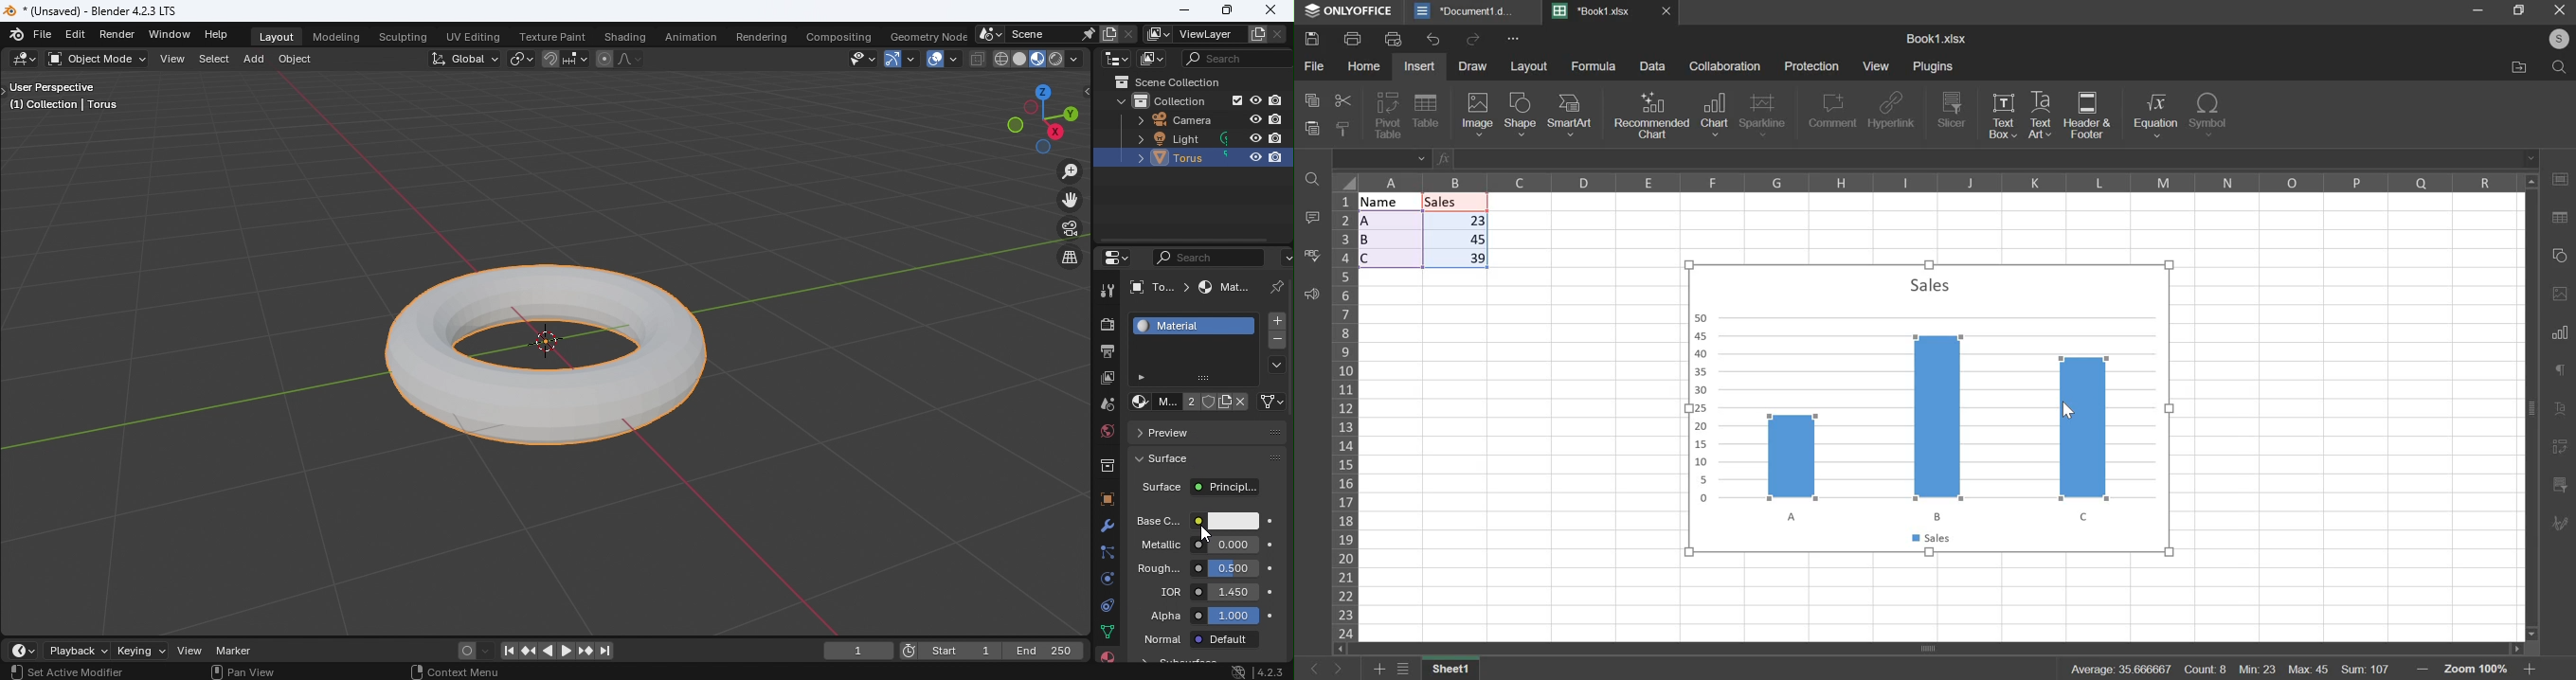  What do you see at coordinates (1159, 286) in the screenshot?
I see `To` at bounding box center [1159, 286].